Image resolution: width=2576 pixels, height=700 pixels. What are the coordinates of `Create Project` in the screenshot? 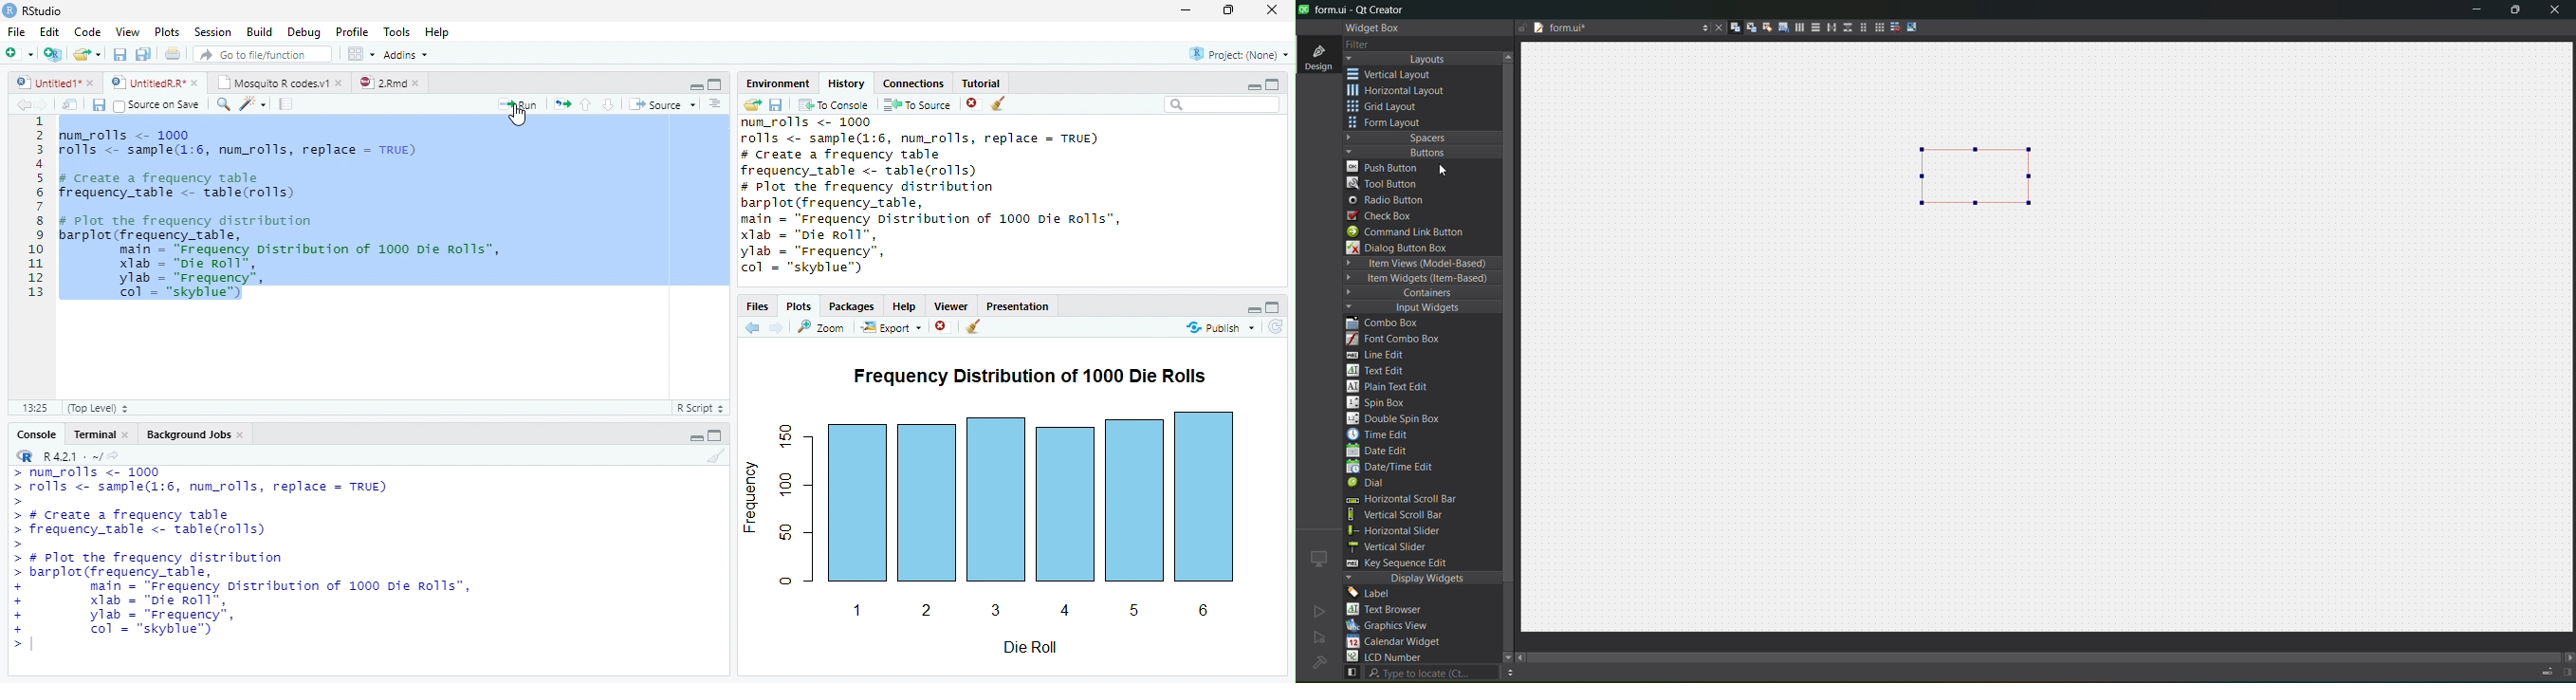 It's located at (53, 55).